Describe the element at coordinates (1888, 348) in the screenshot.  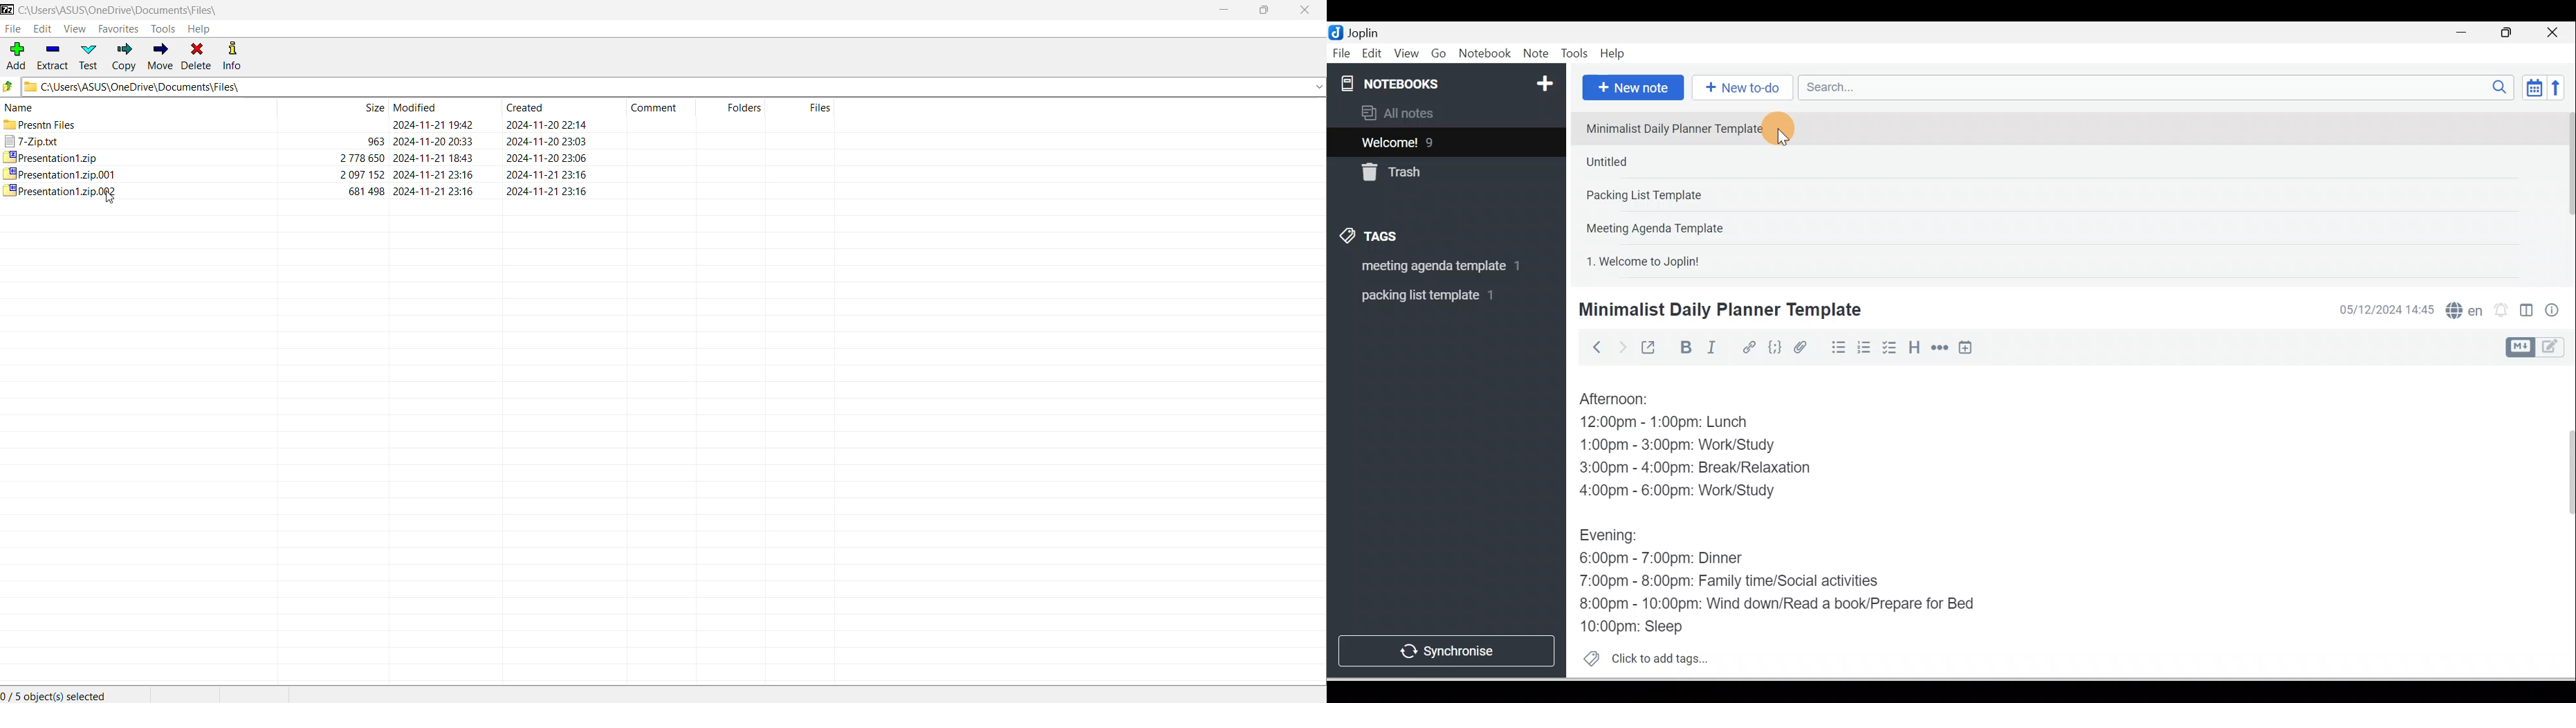
I see `Checkbox` at that location.